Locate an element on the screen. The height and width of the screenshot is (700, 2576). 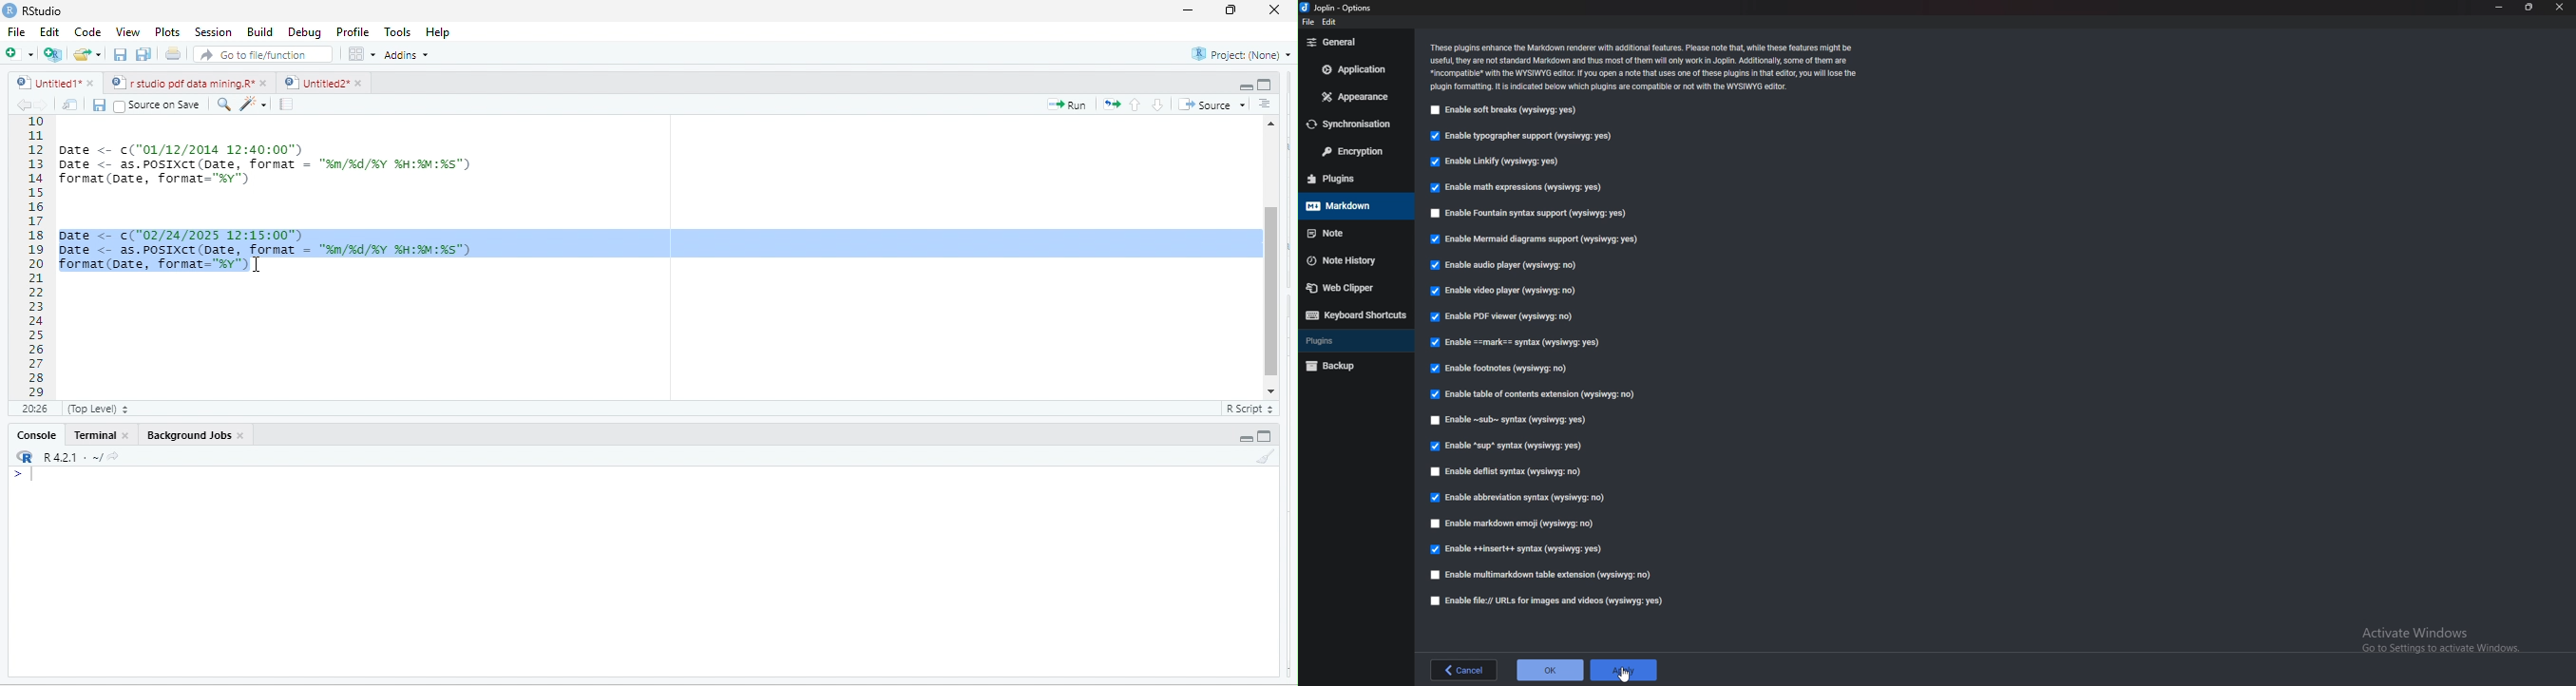
close is located at coordinates (1269, 10).